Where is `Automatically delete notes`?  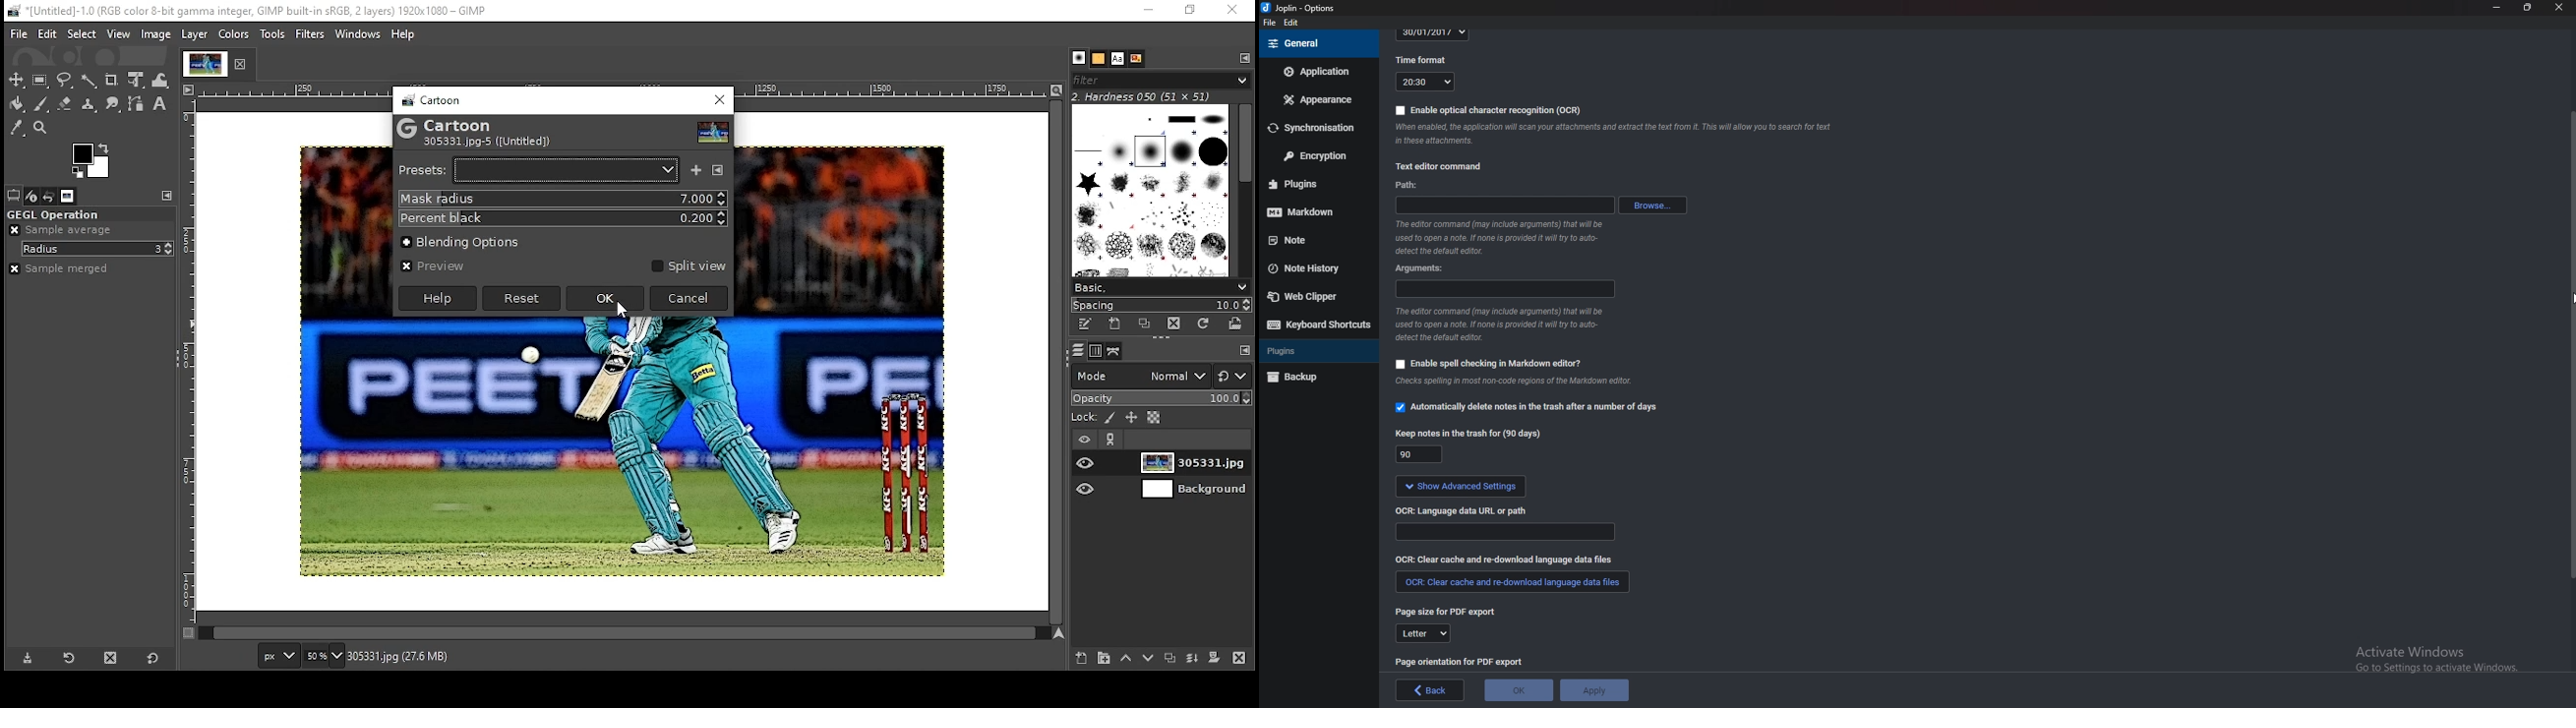 Automatically delete notes is located at coordinates (1529, 405).